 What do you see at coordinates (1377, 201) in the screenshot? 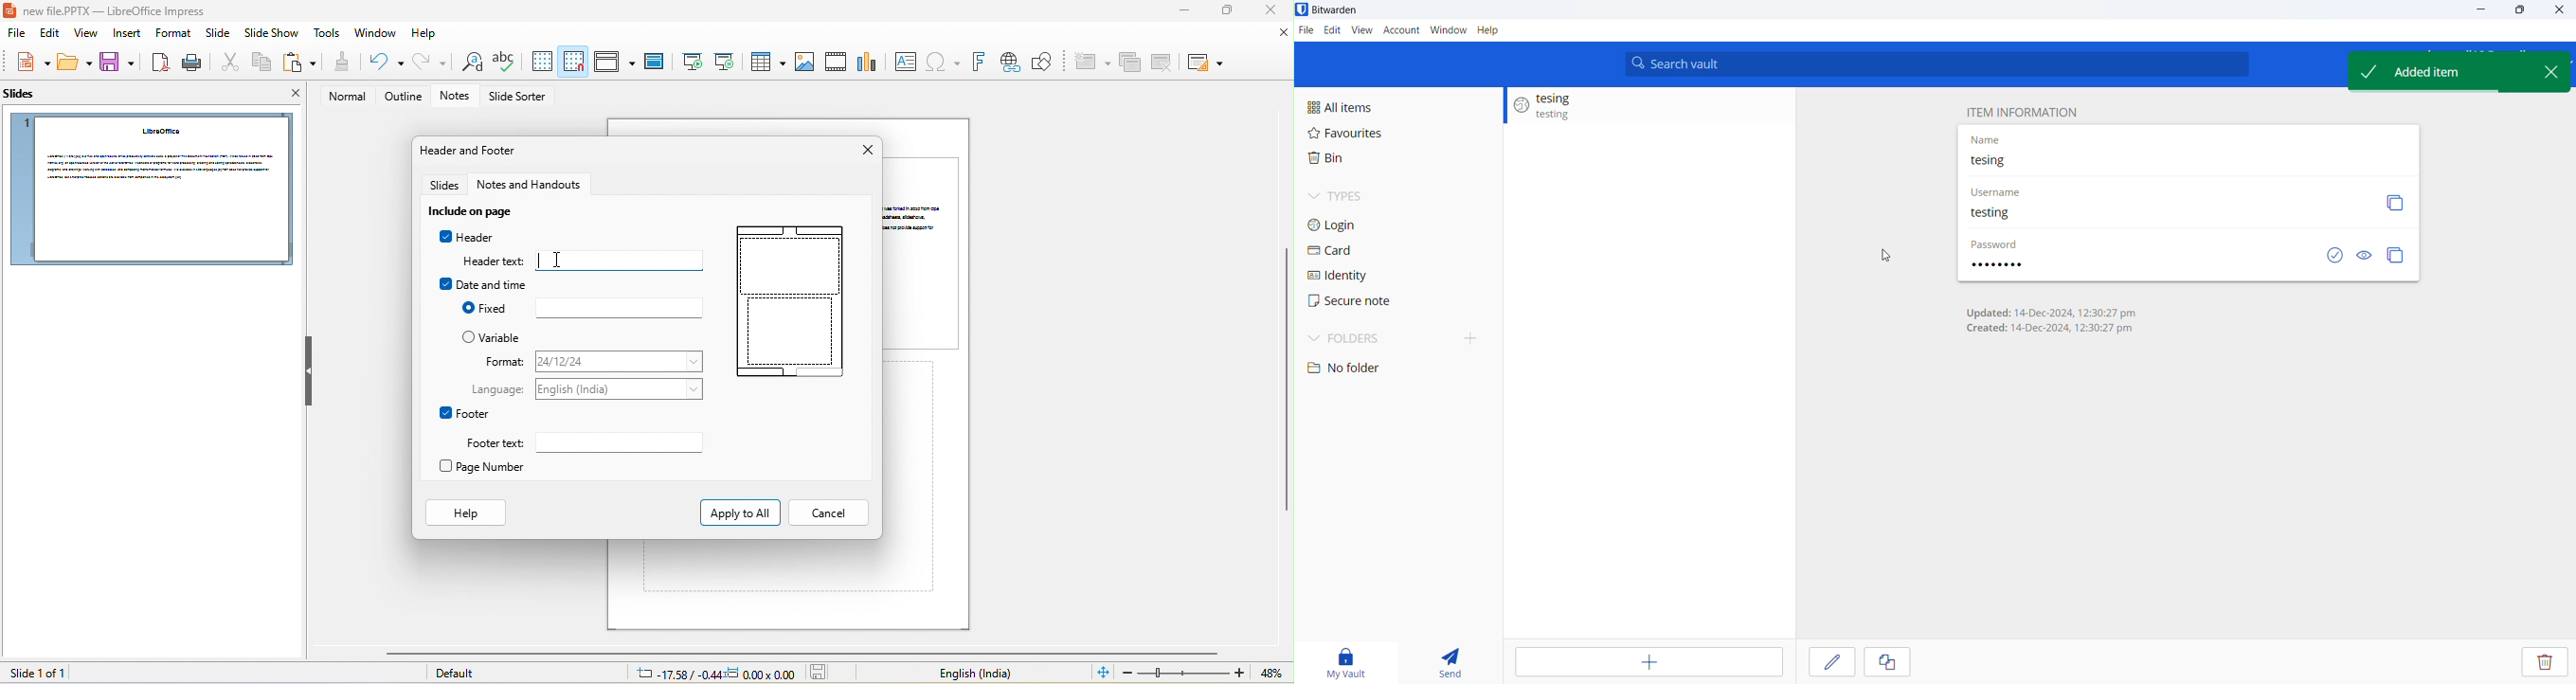
I see `types` at bounding box center [1377, 201].